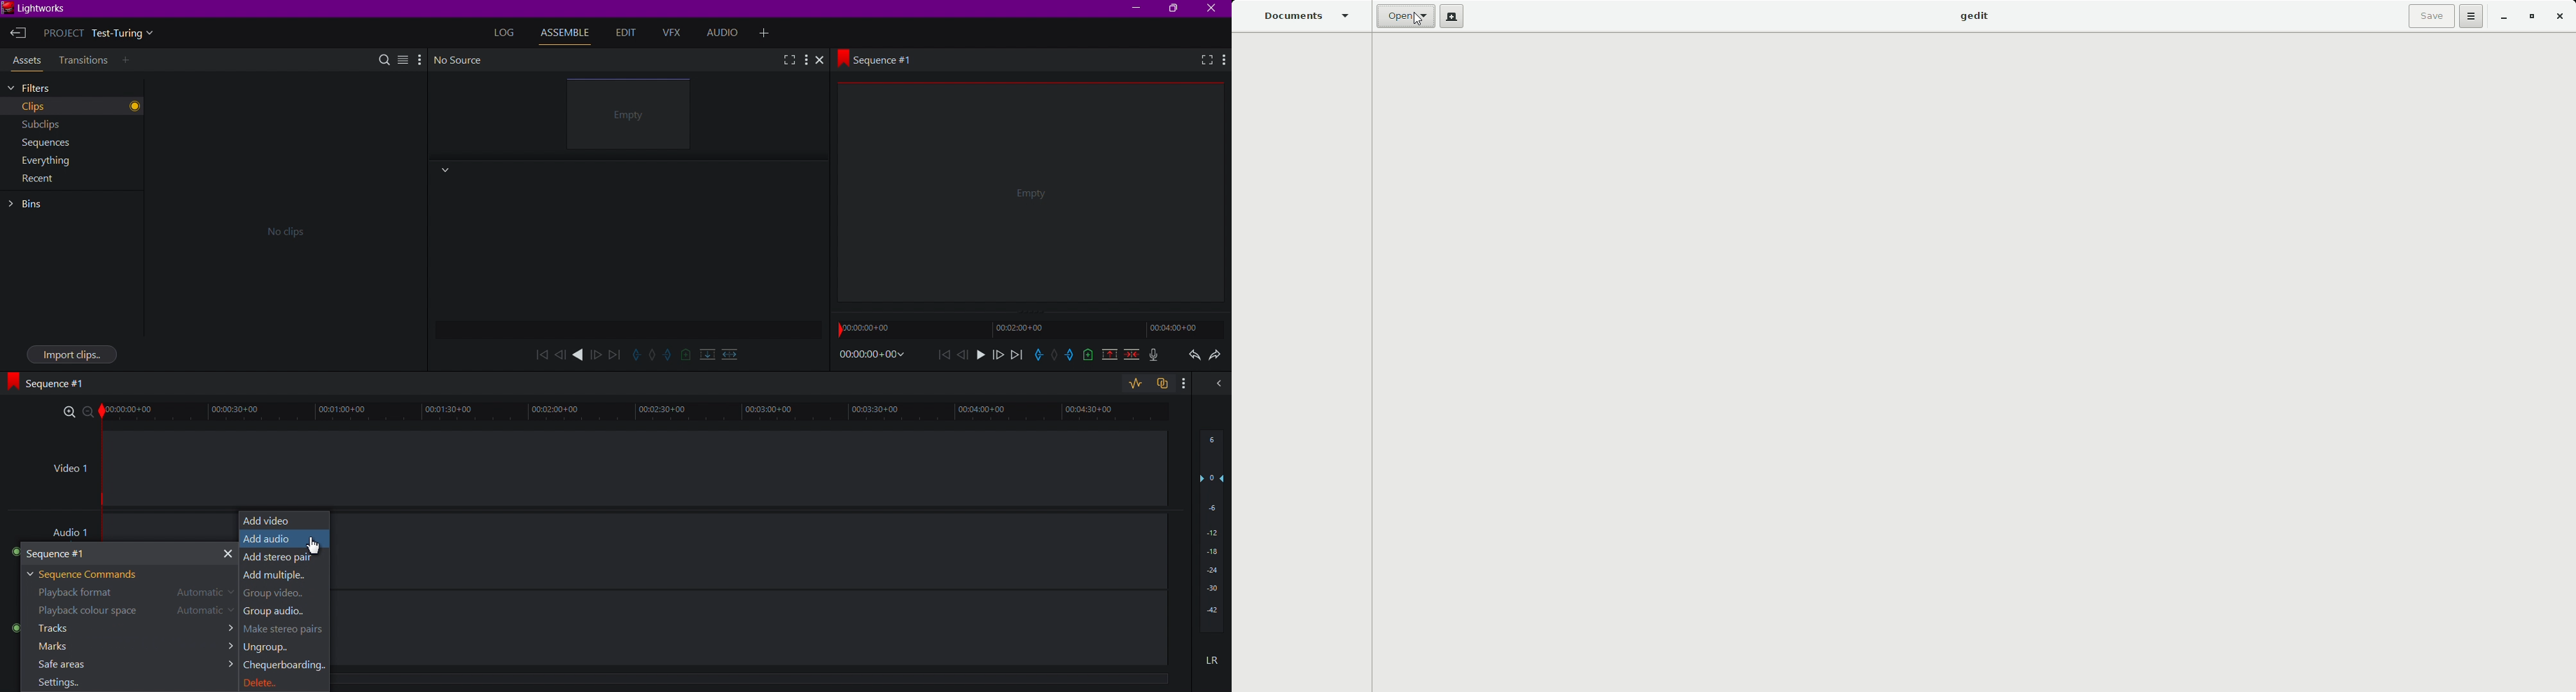 The width and height of the screenshot is (2576, 700). I want to click on Search, so click(386, 58).